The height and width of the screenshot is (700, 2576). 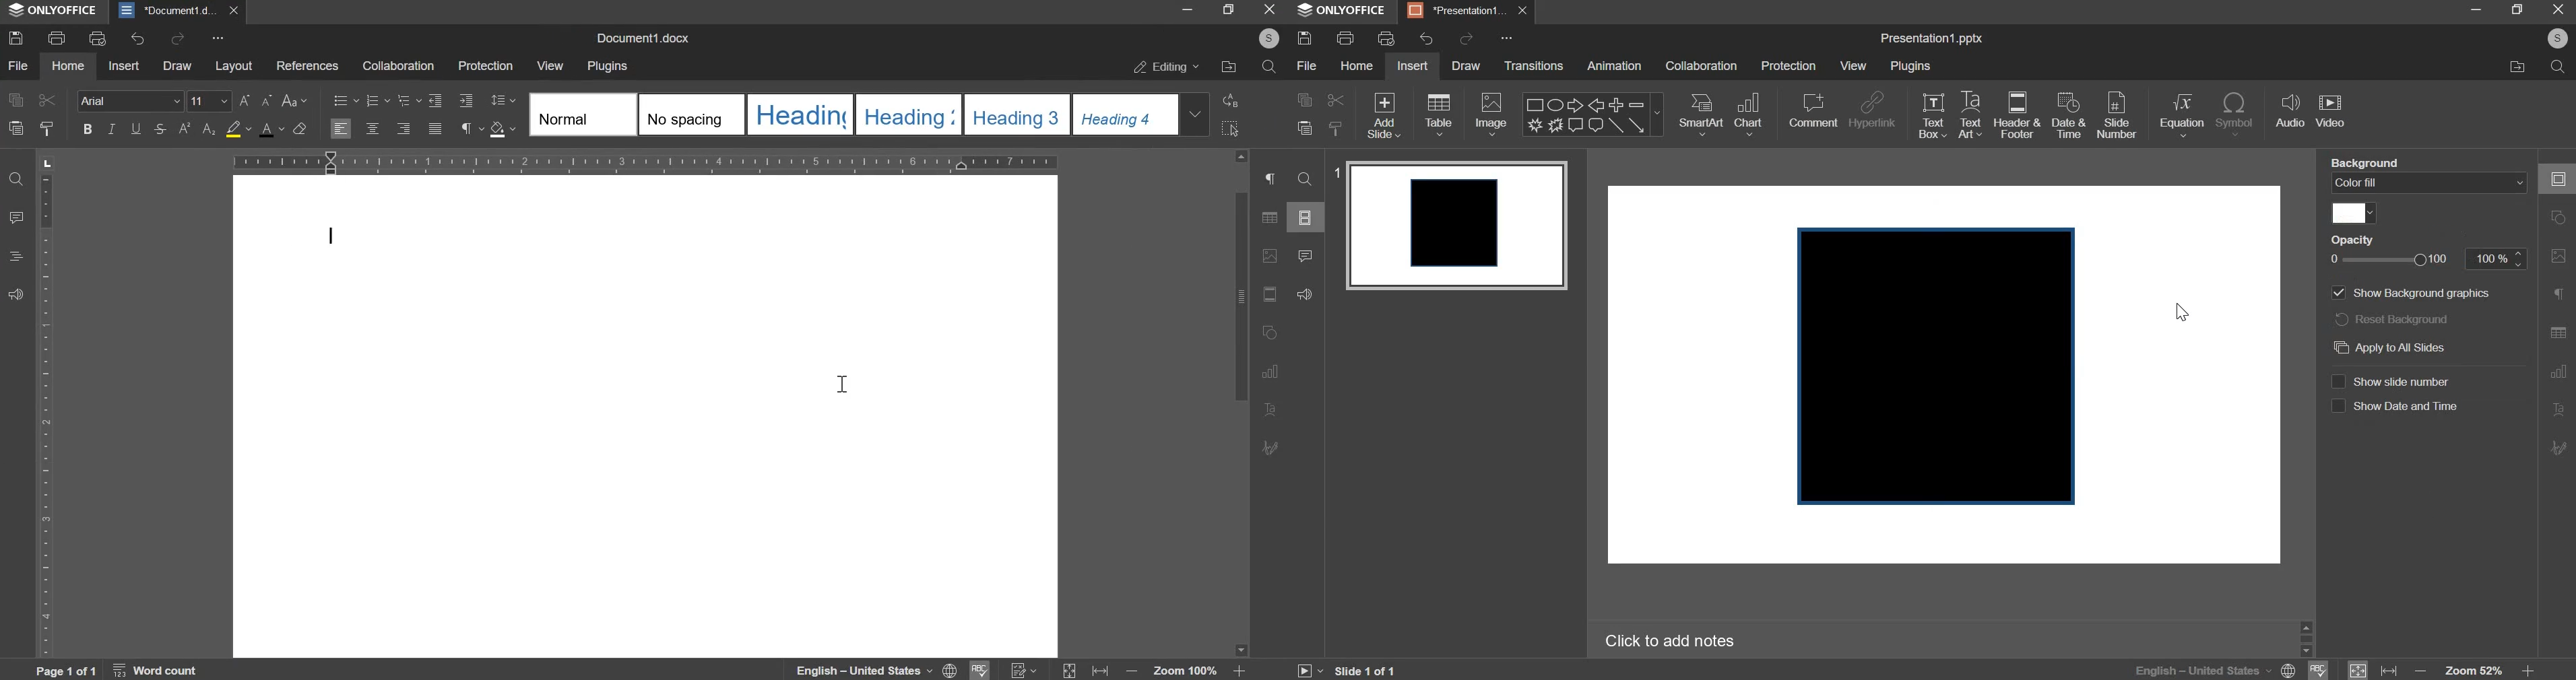 I want to click on Grid, so click(x=2558, y=334).